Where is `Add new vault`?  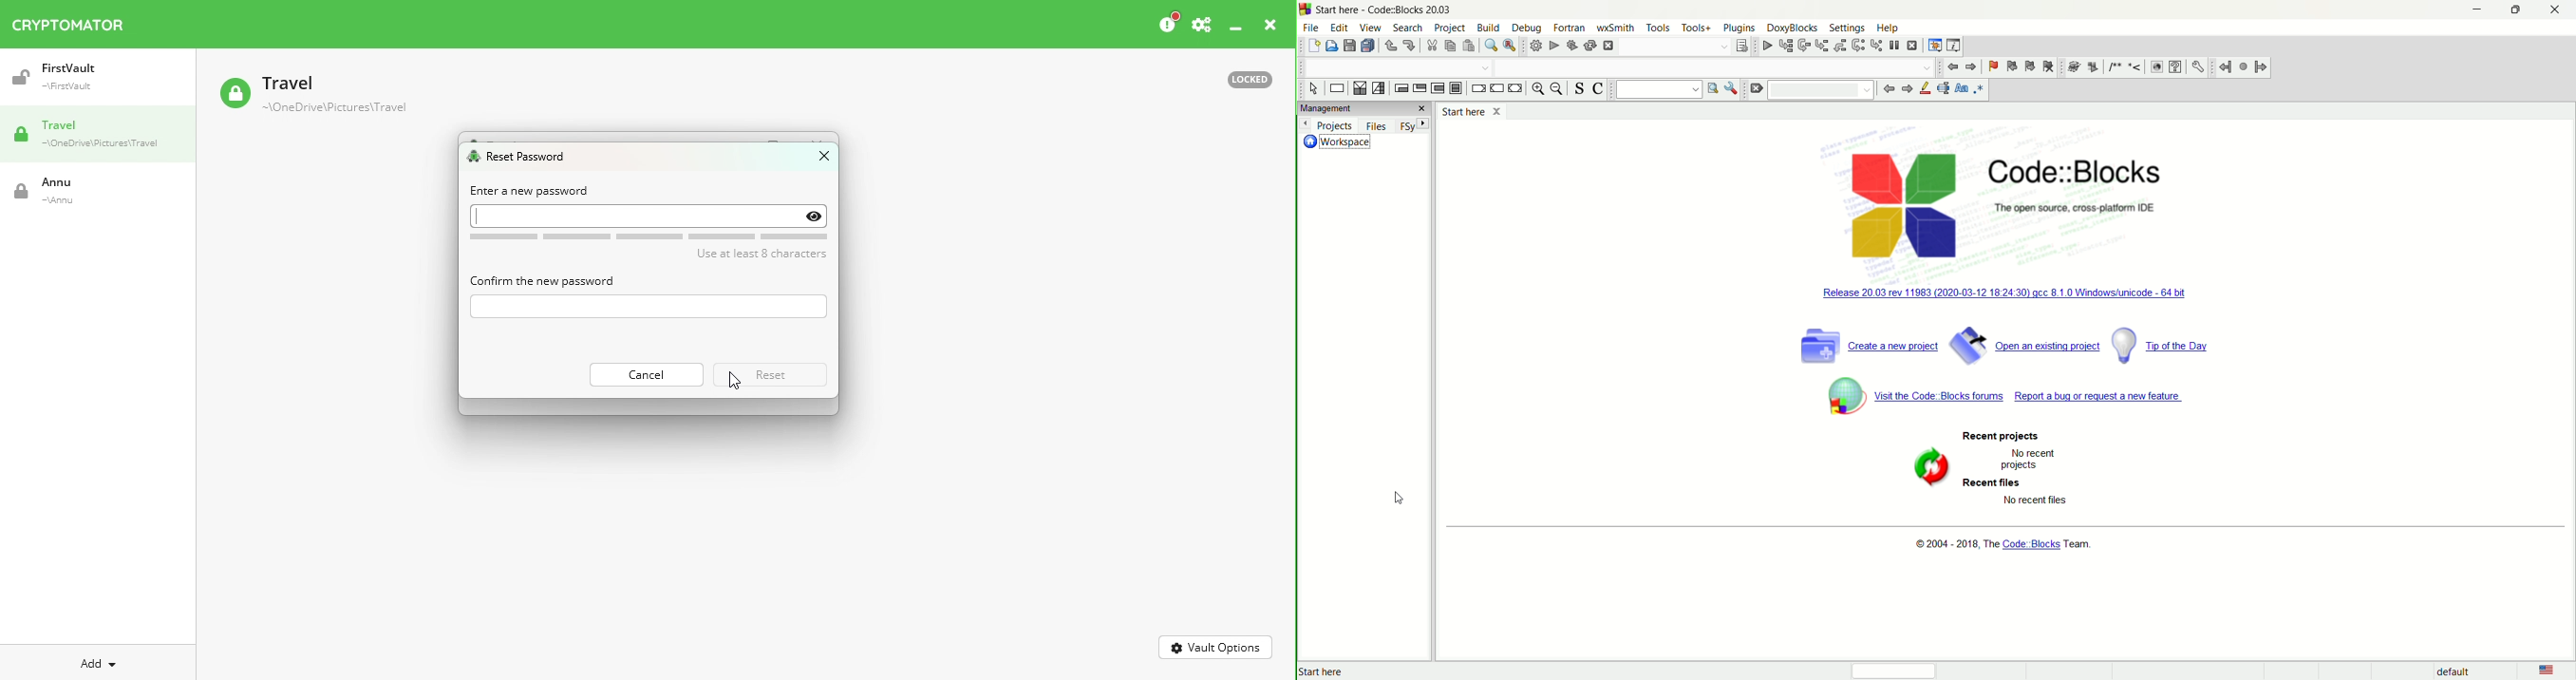
Add new vault is located at coordinates (99, 661).